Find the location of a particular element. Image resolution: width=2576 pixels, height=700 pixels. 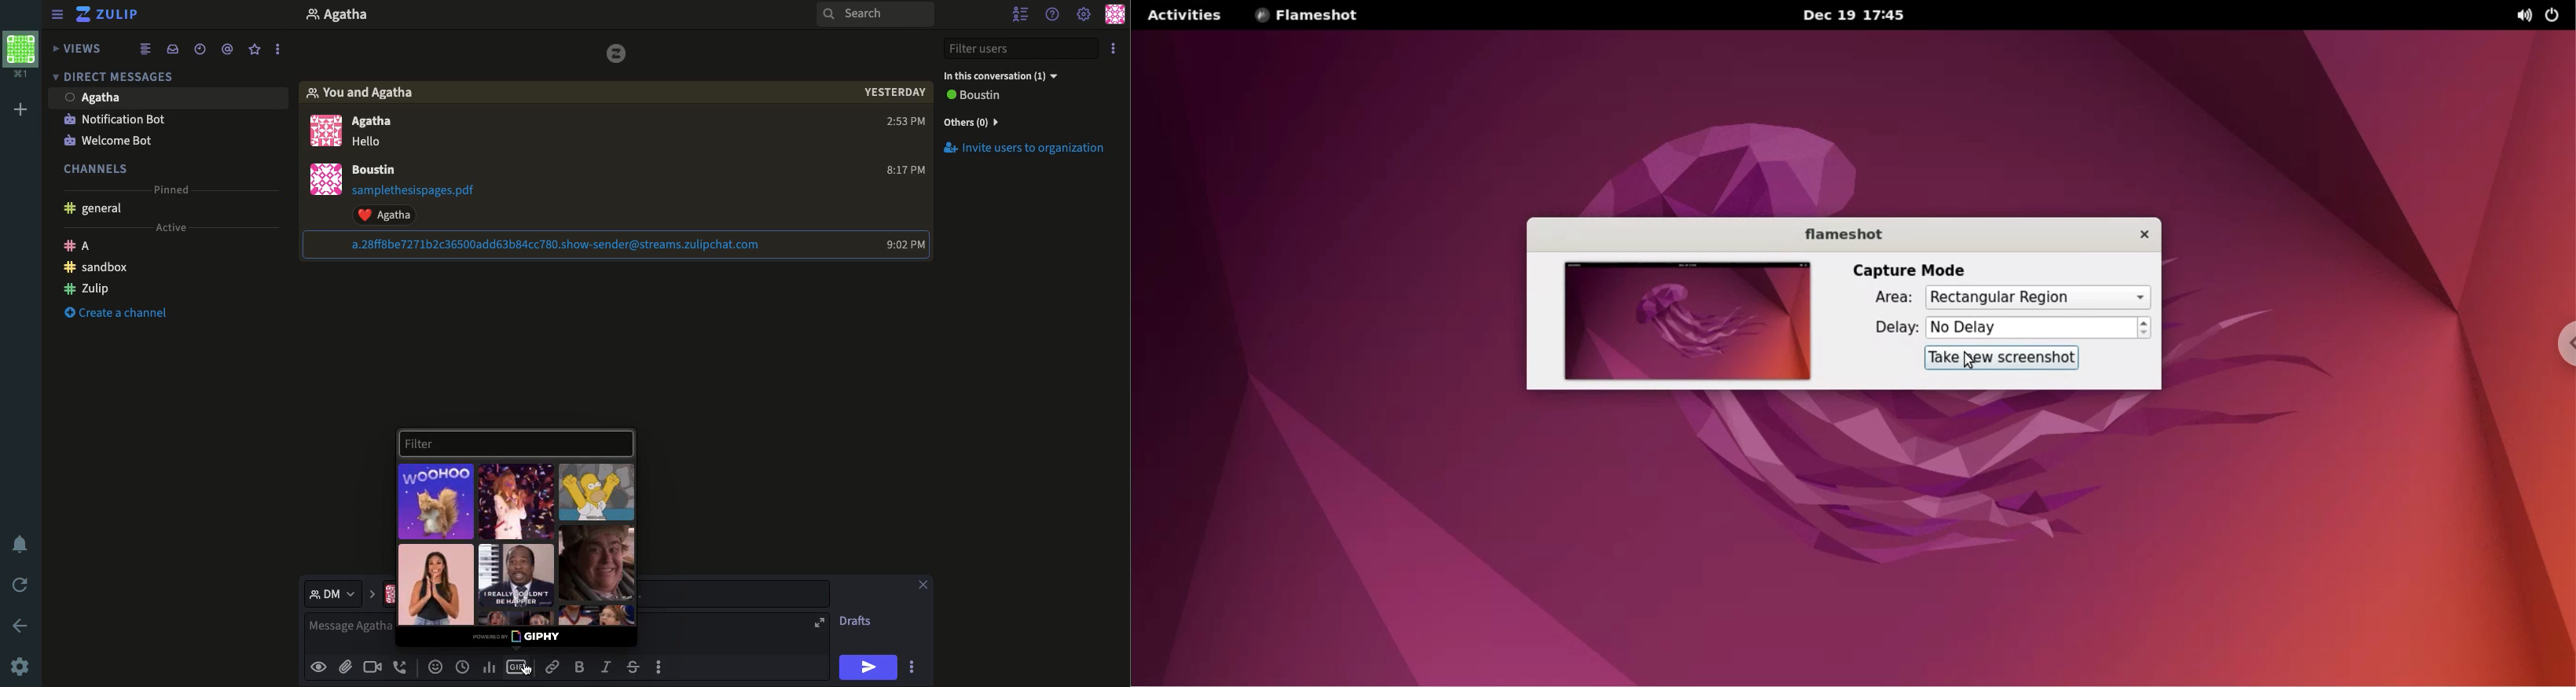

Zulip is located at coordinates (115, 14).